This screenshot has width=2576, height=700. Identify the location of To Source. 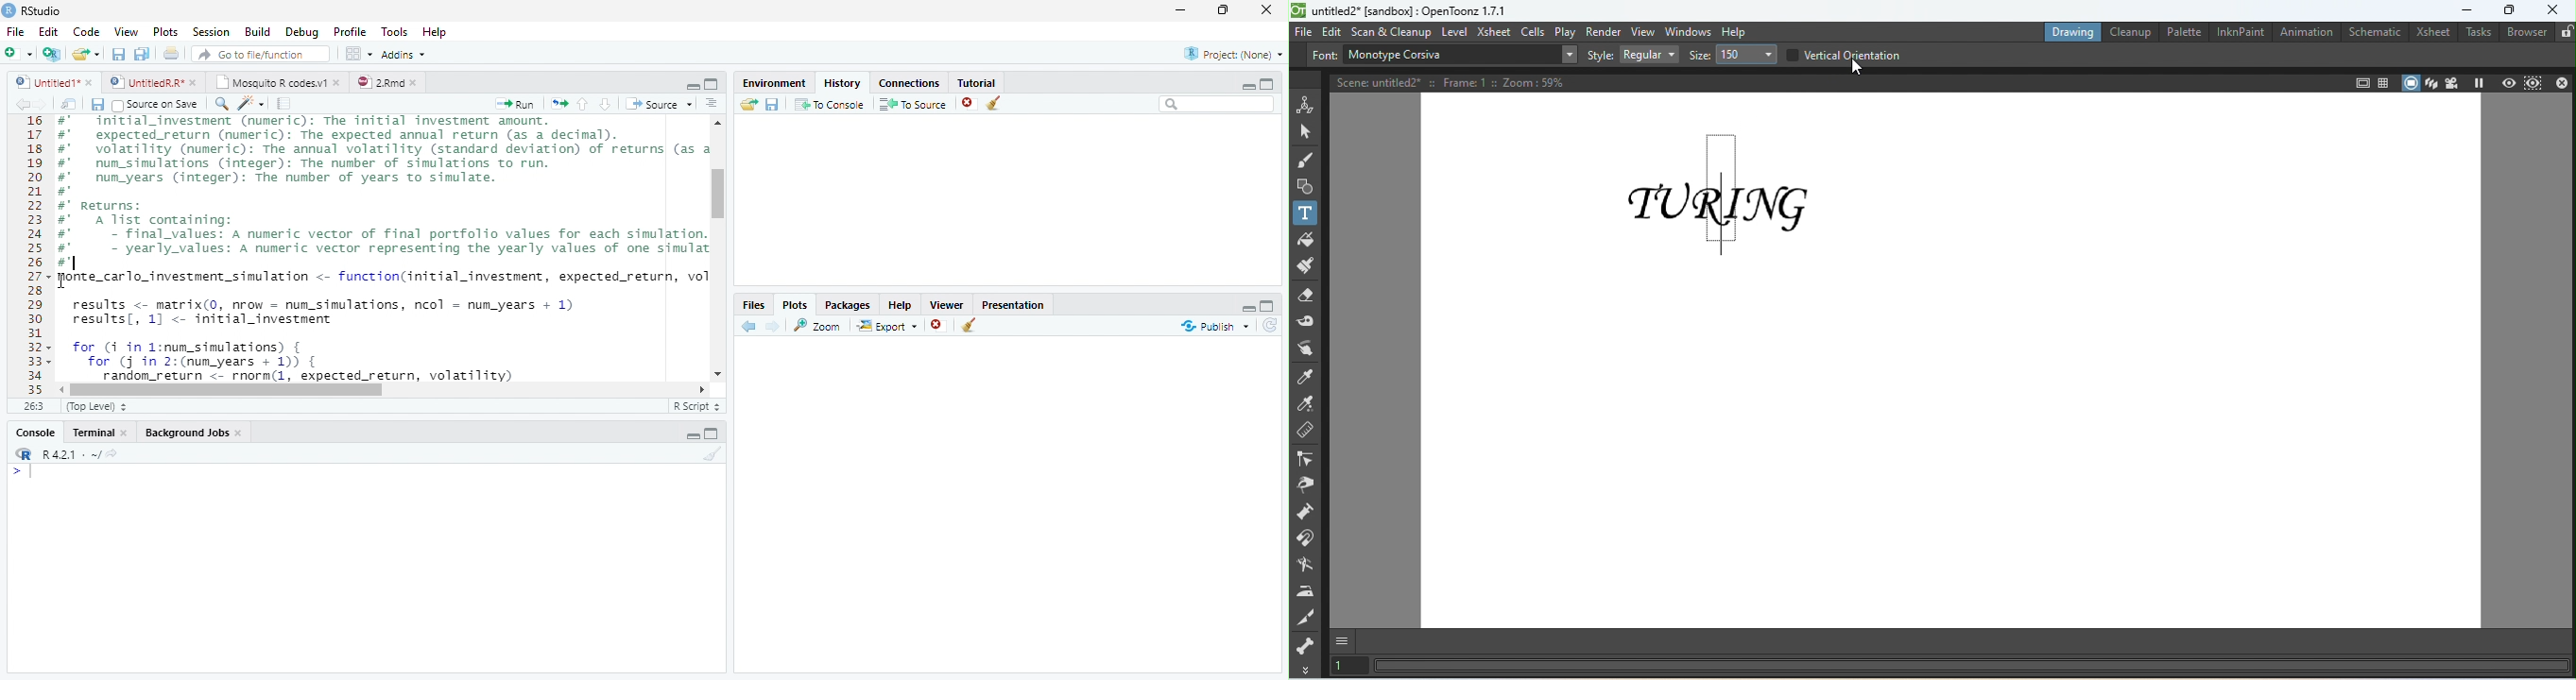
(913, 104).